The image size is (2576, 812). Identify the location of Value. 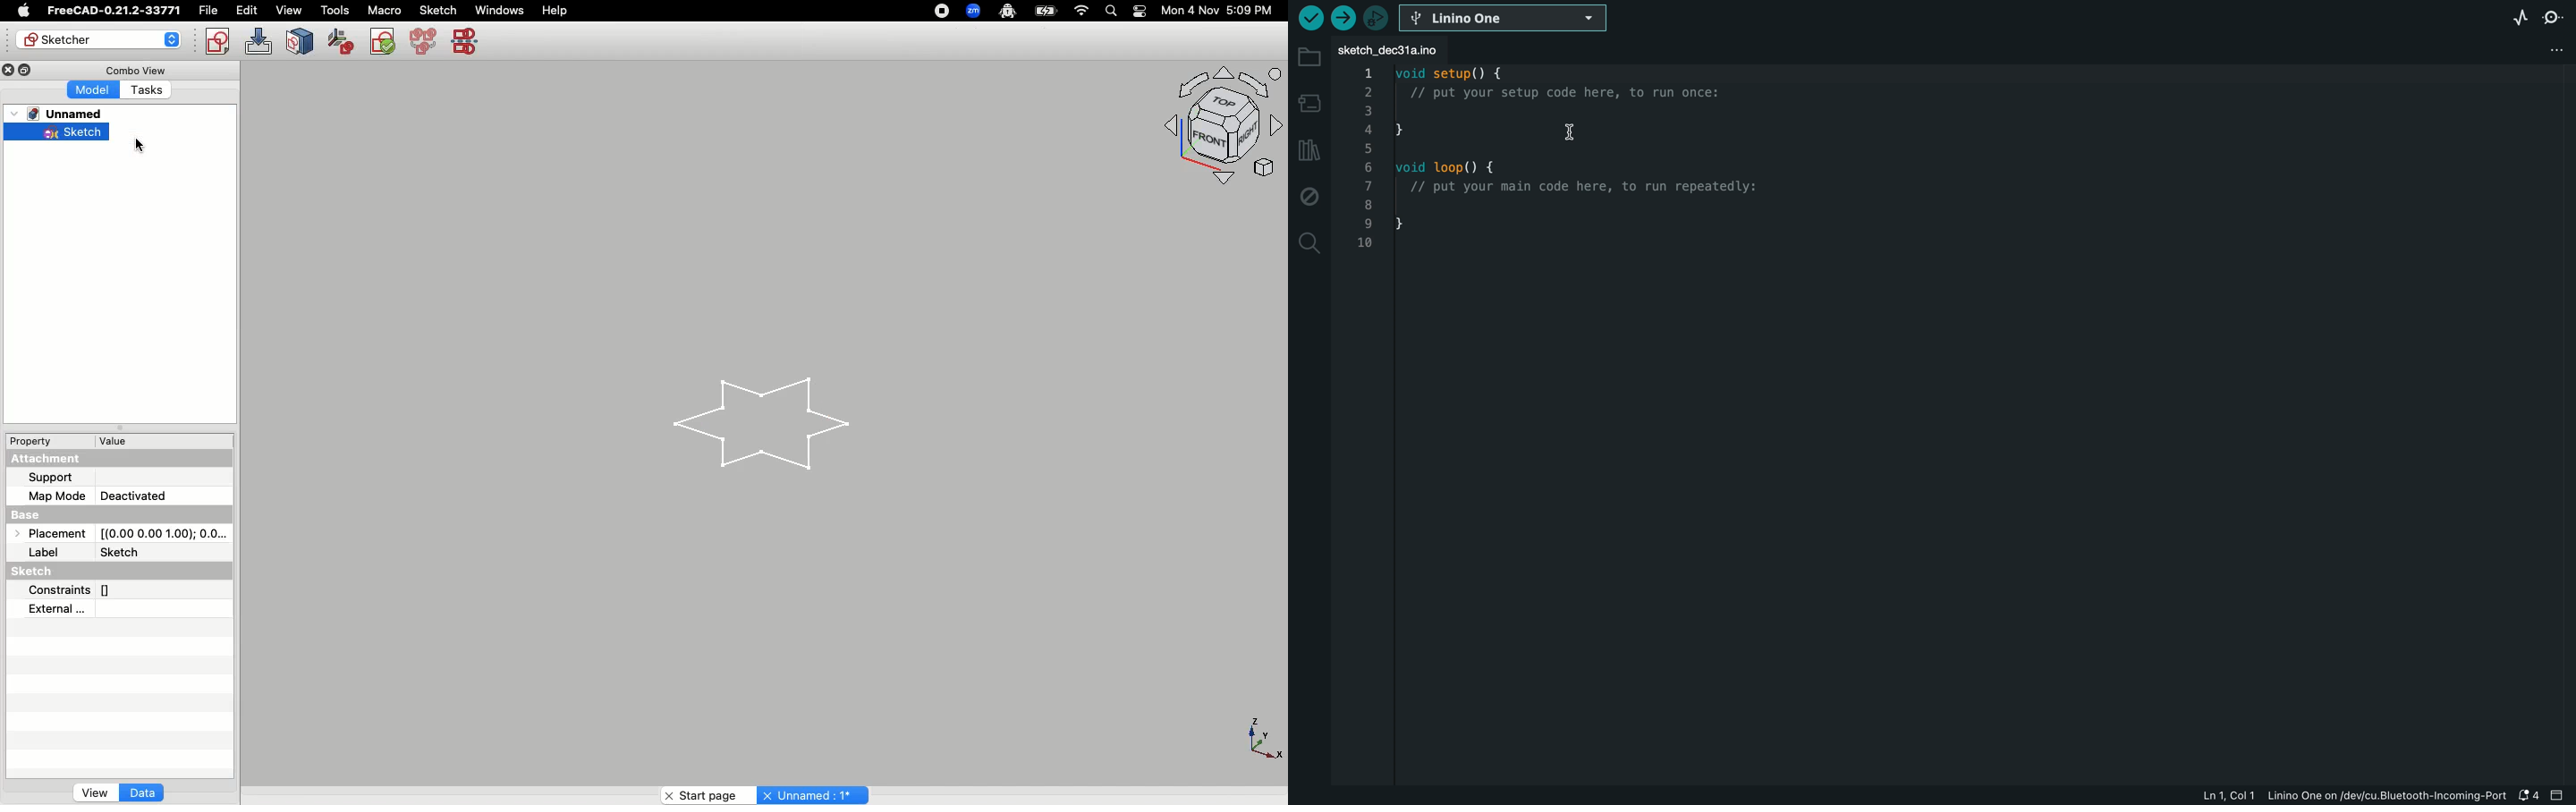
(165, 442).